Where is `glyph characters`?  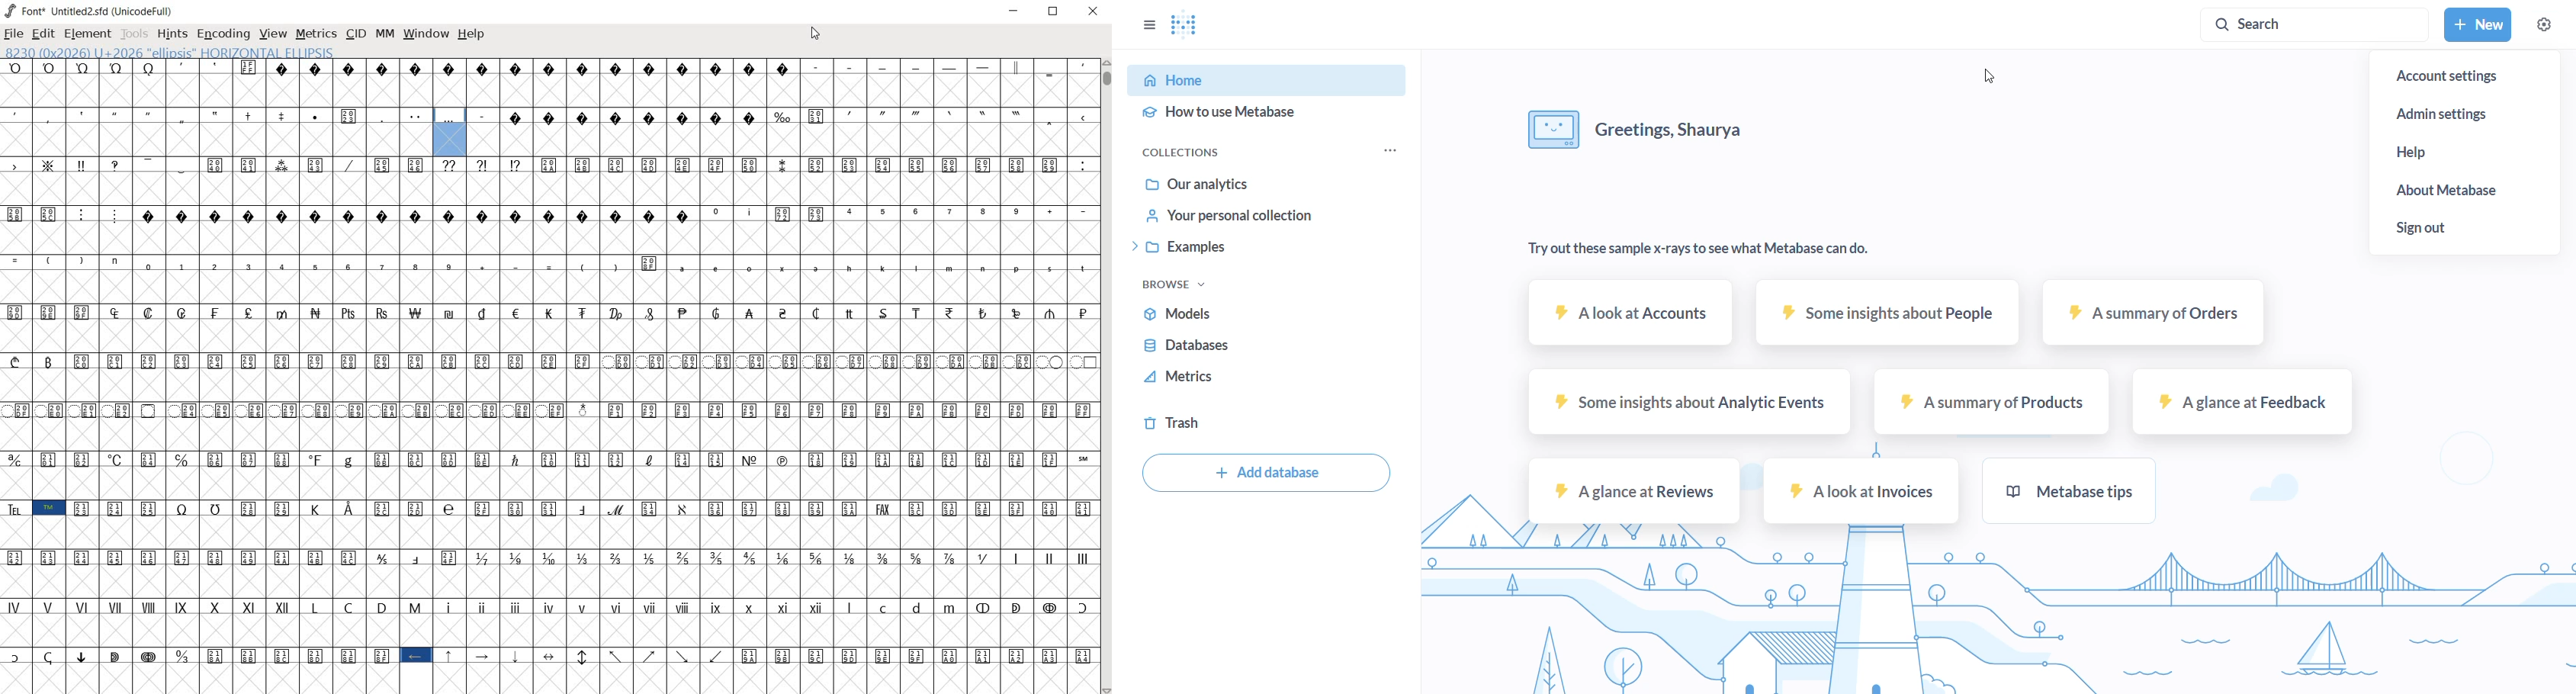 glyph characters is located at coordinates (547, 443).